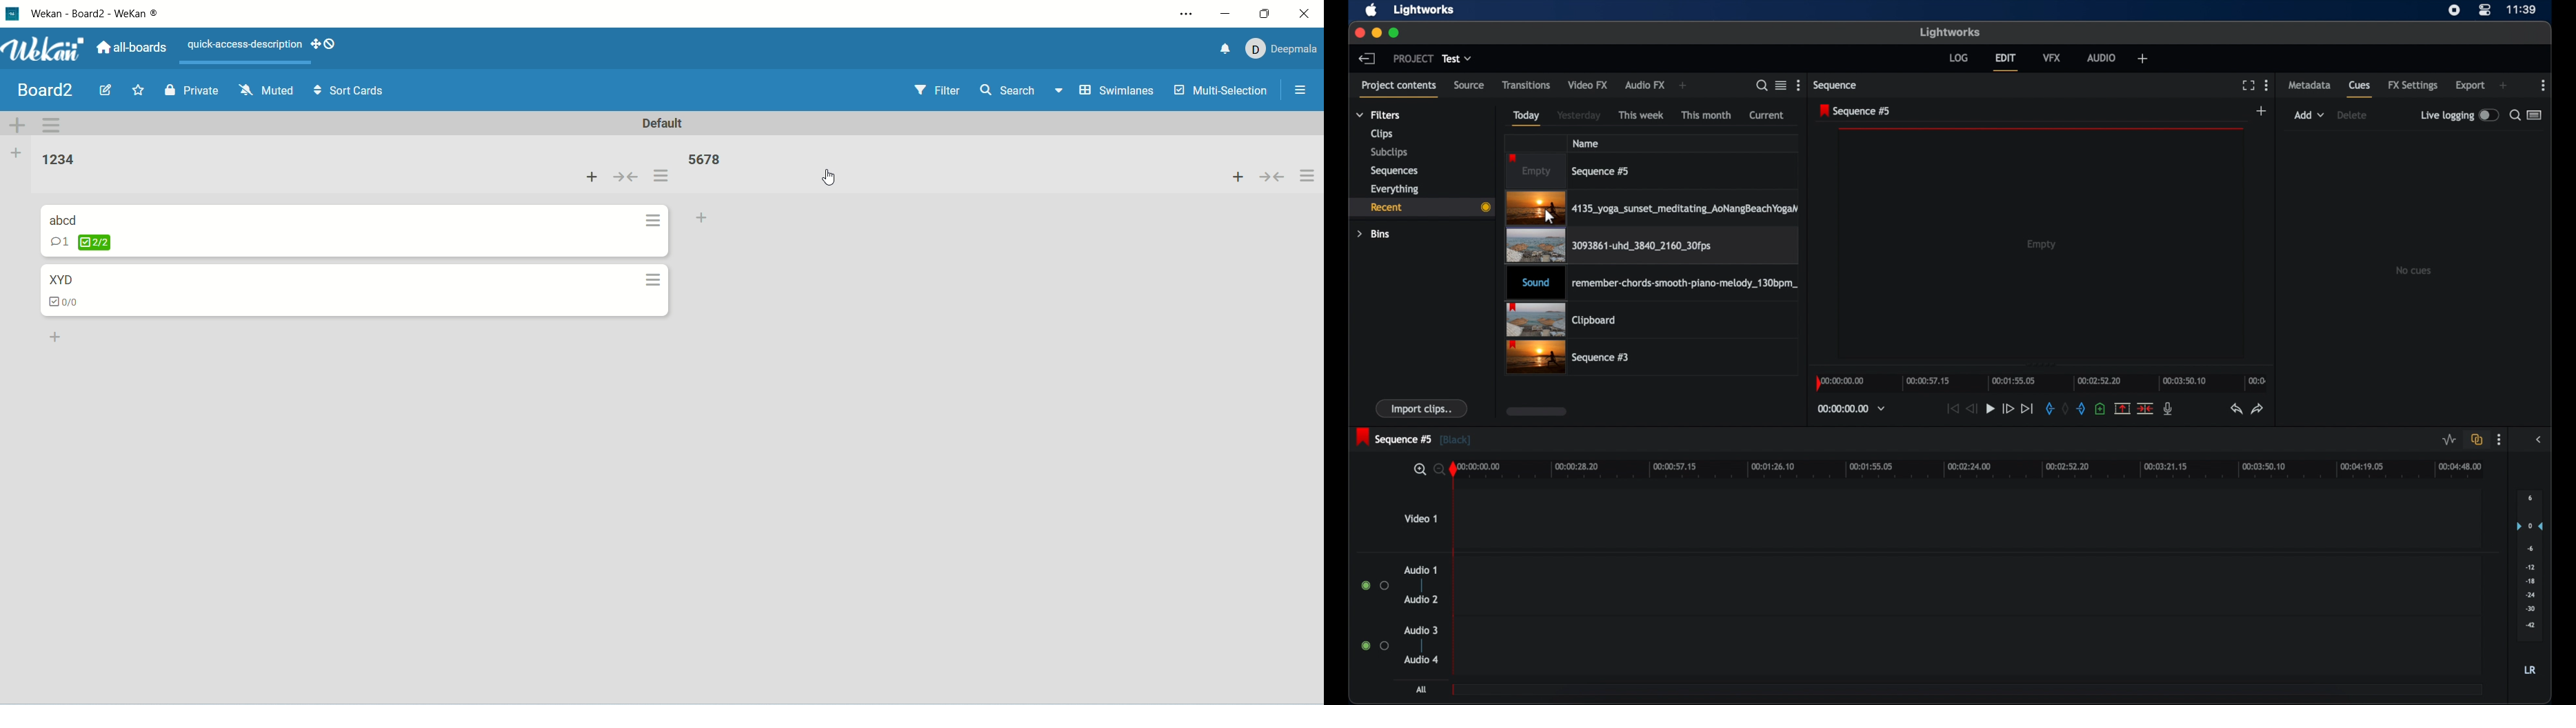 The image size is (2576, 728). I want to click on undo, so click(2235, 409).